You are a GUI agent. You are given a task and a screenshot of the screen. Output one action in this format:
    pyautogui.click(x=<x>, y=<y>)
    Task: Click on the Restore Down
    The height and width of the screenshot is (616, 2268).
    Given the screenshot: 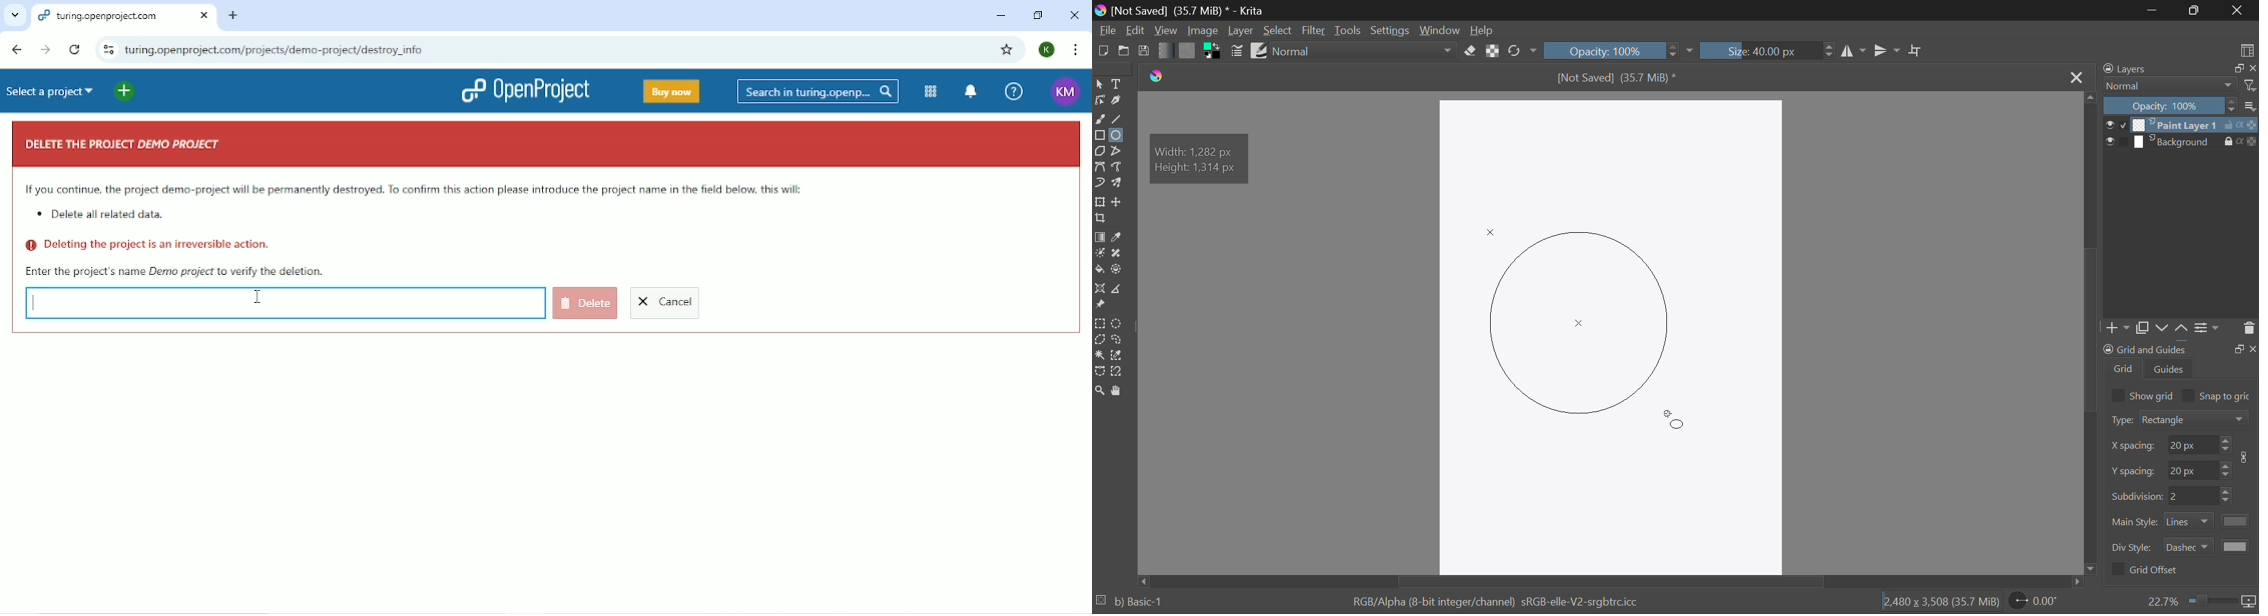 What is the action you would take?
    pyautogui.click(x=2153, y=10)
    